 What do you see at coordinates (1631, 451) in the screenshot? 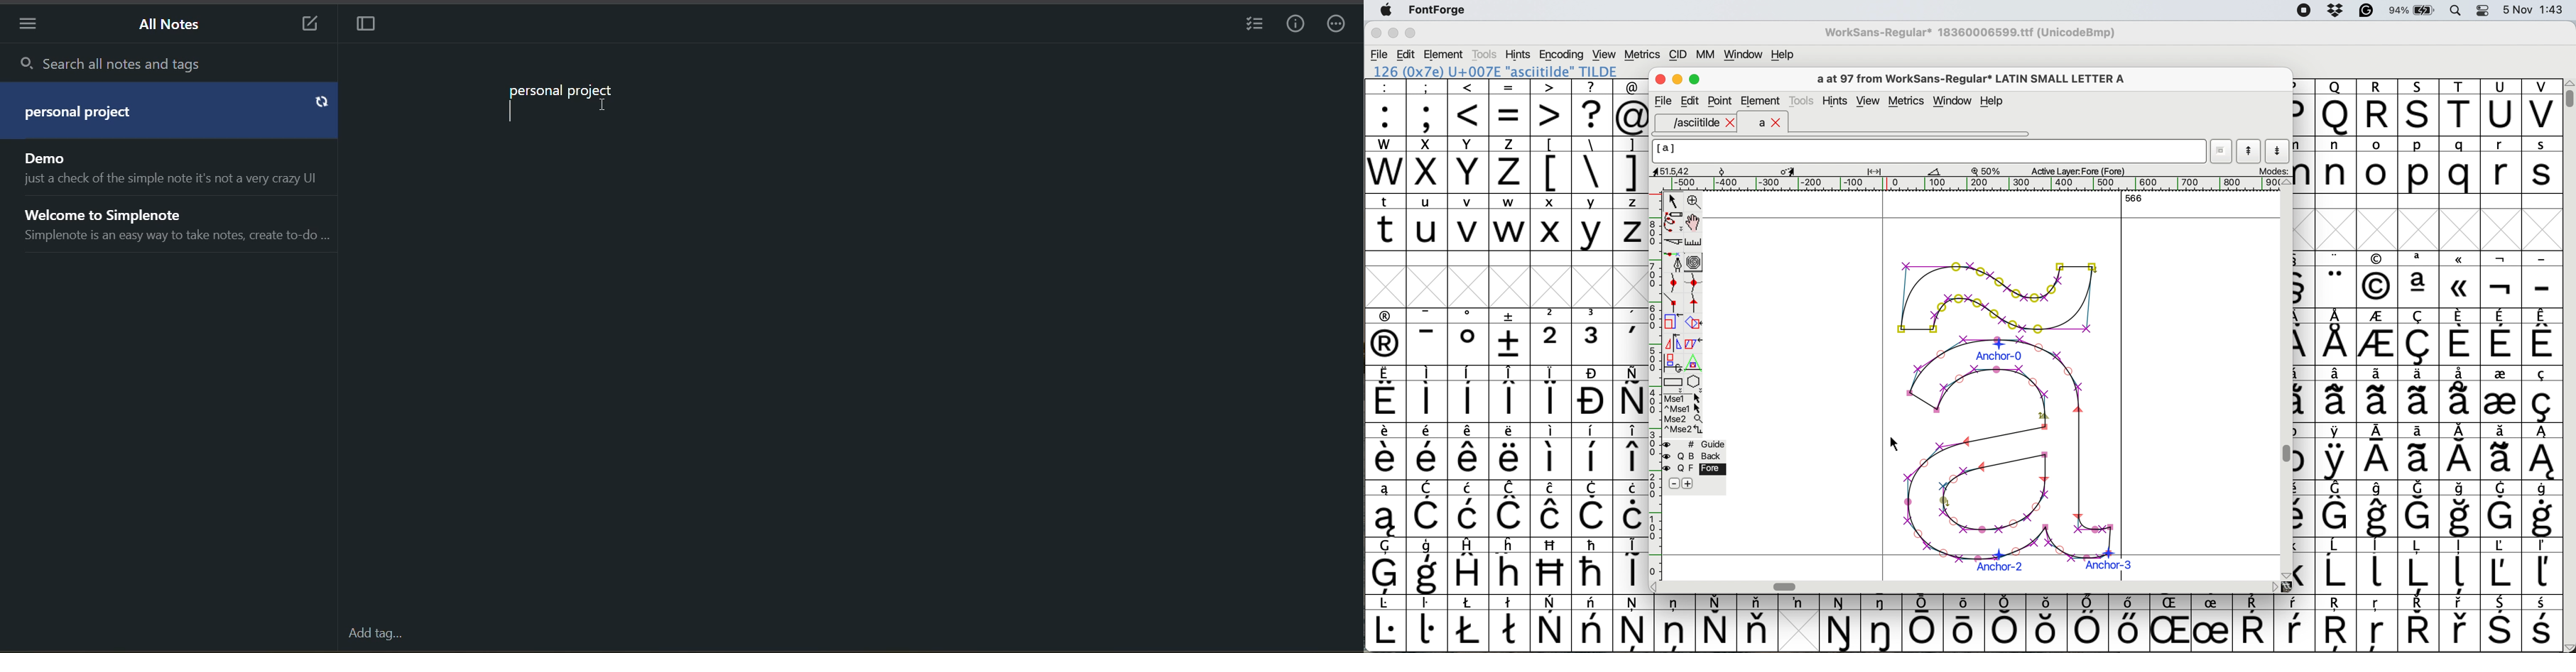
I see `symbol` at bounding box center [1631, 451].